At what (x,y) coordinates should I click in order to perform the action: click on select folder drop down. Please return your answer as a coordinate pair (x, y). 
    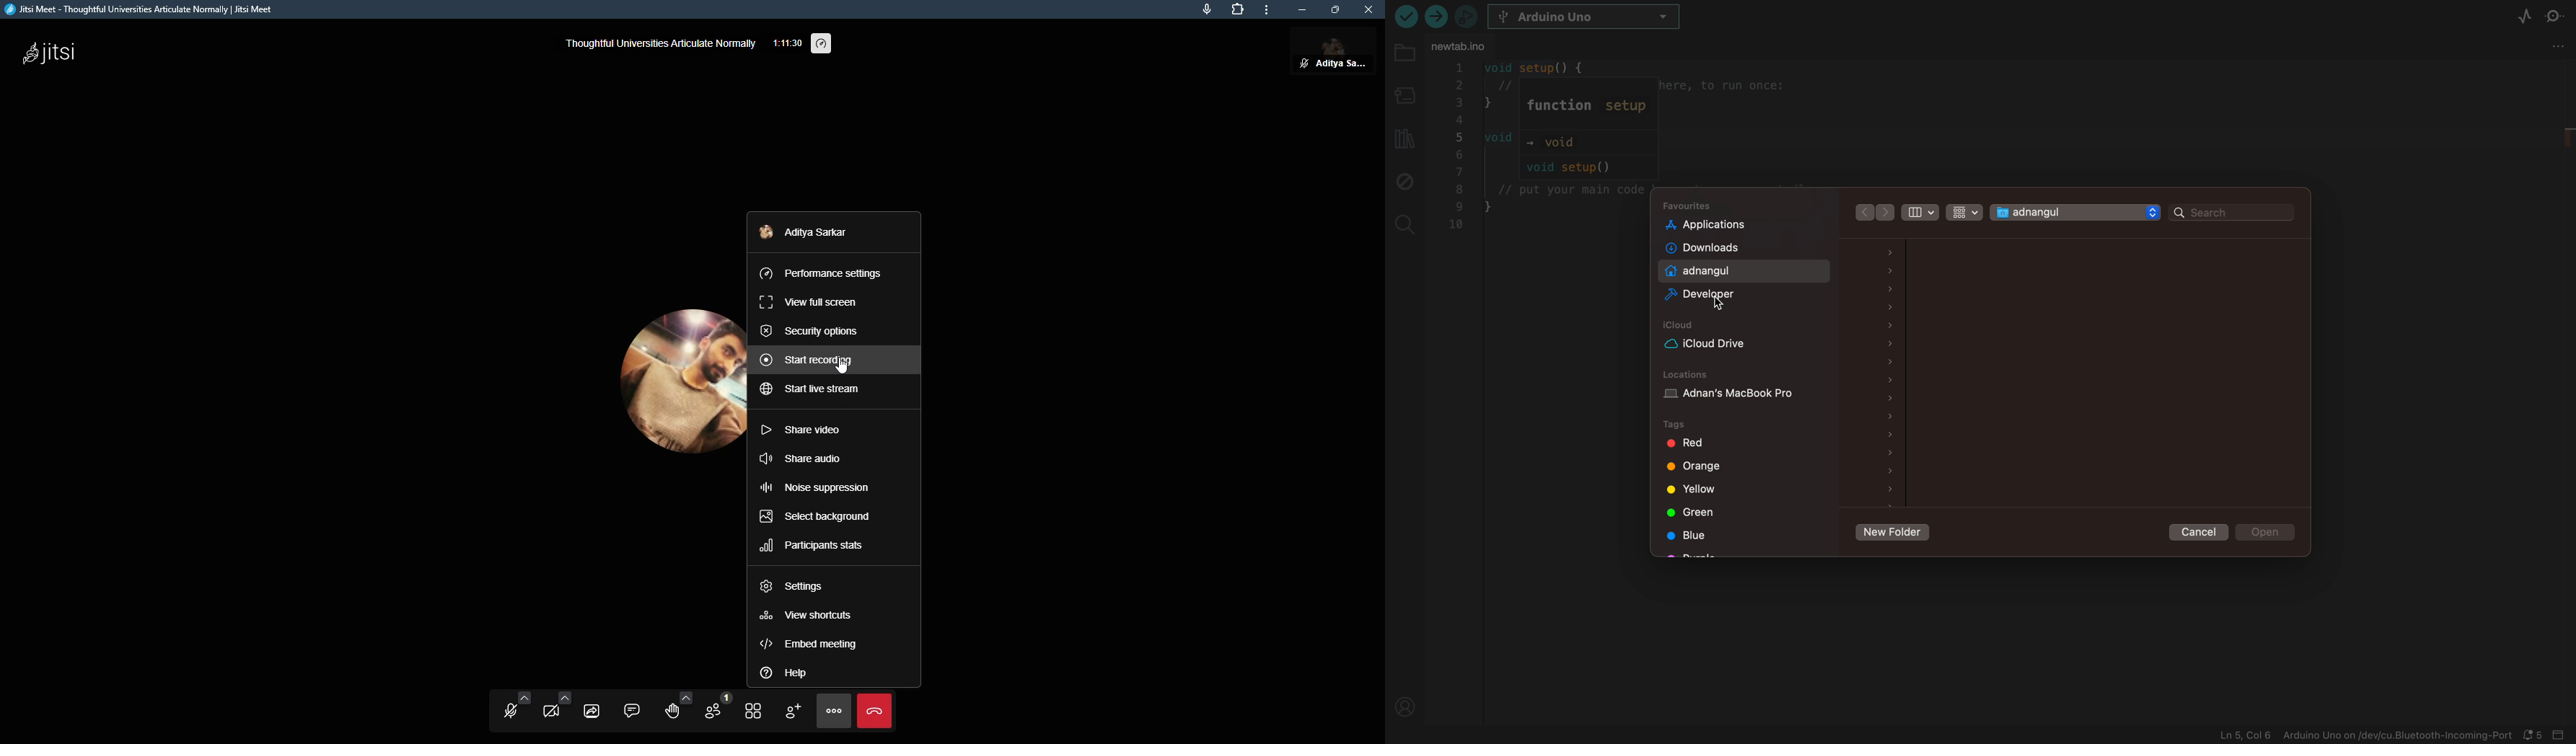
    Looking at the image, I should click on (2153, 212).